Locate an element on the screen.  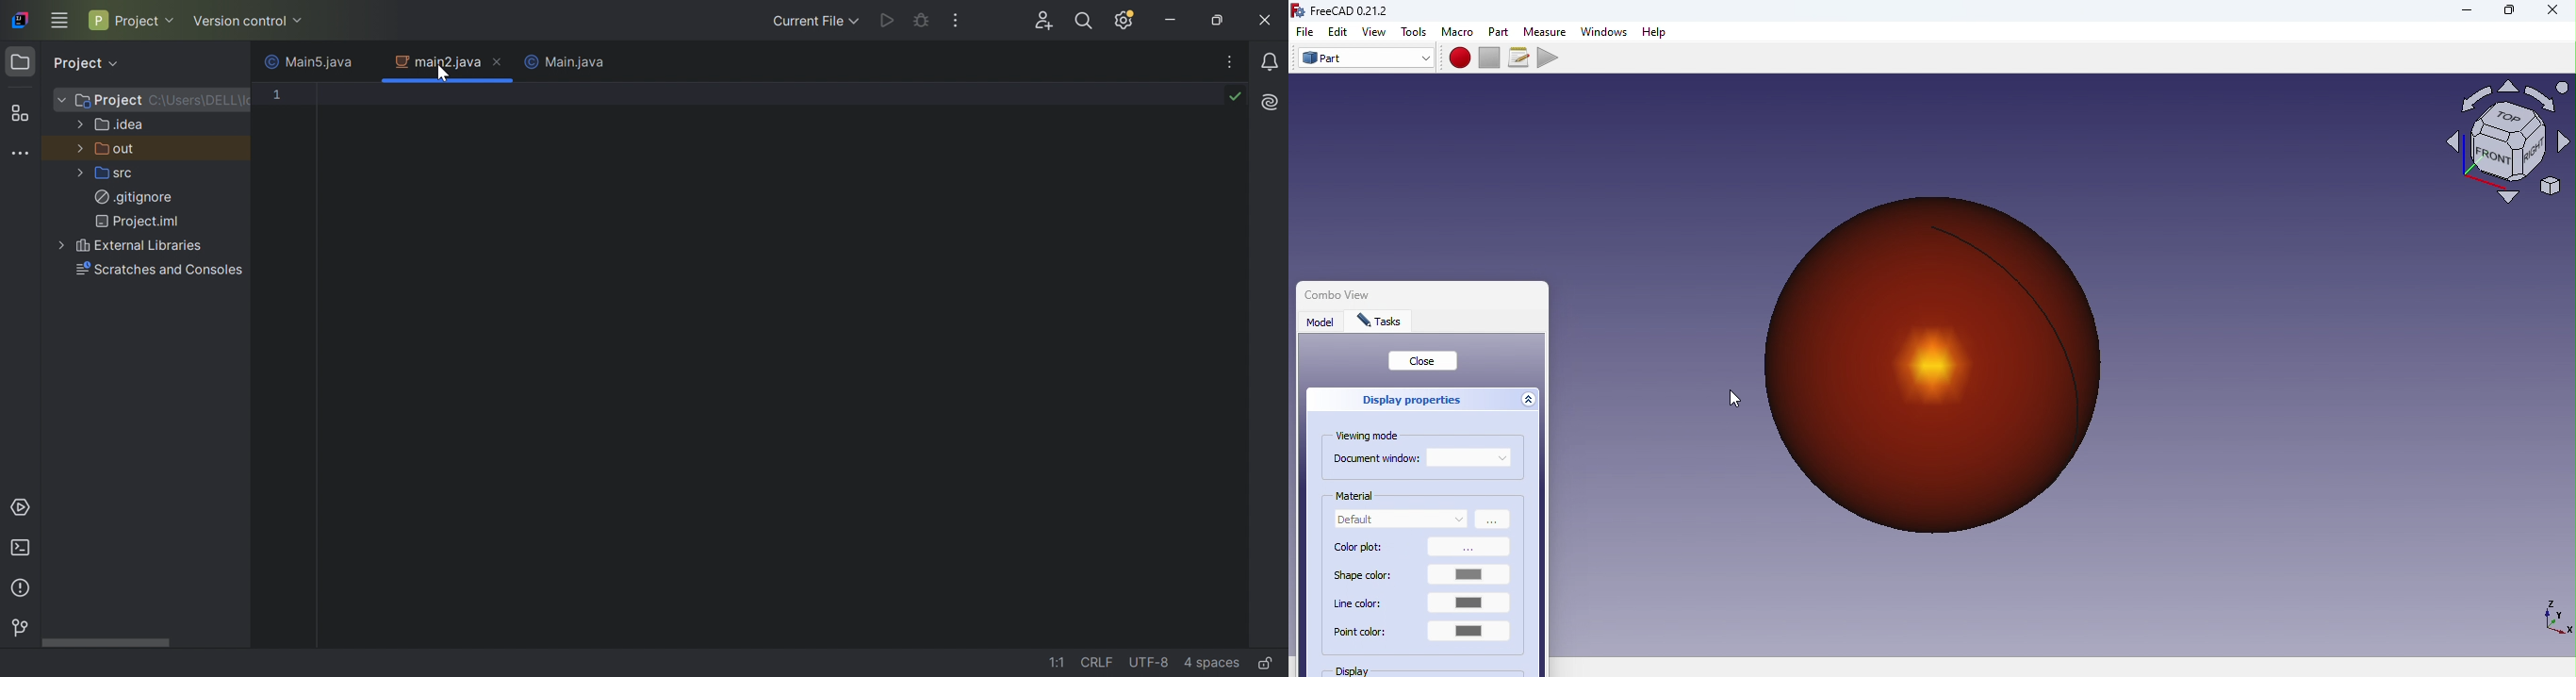
Line color is located at coordinates (1423, 604).